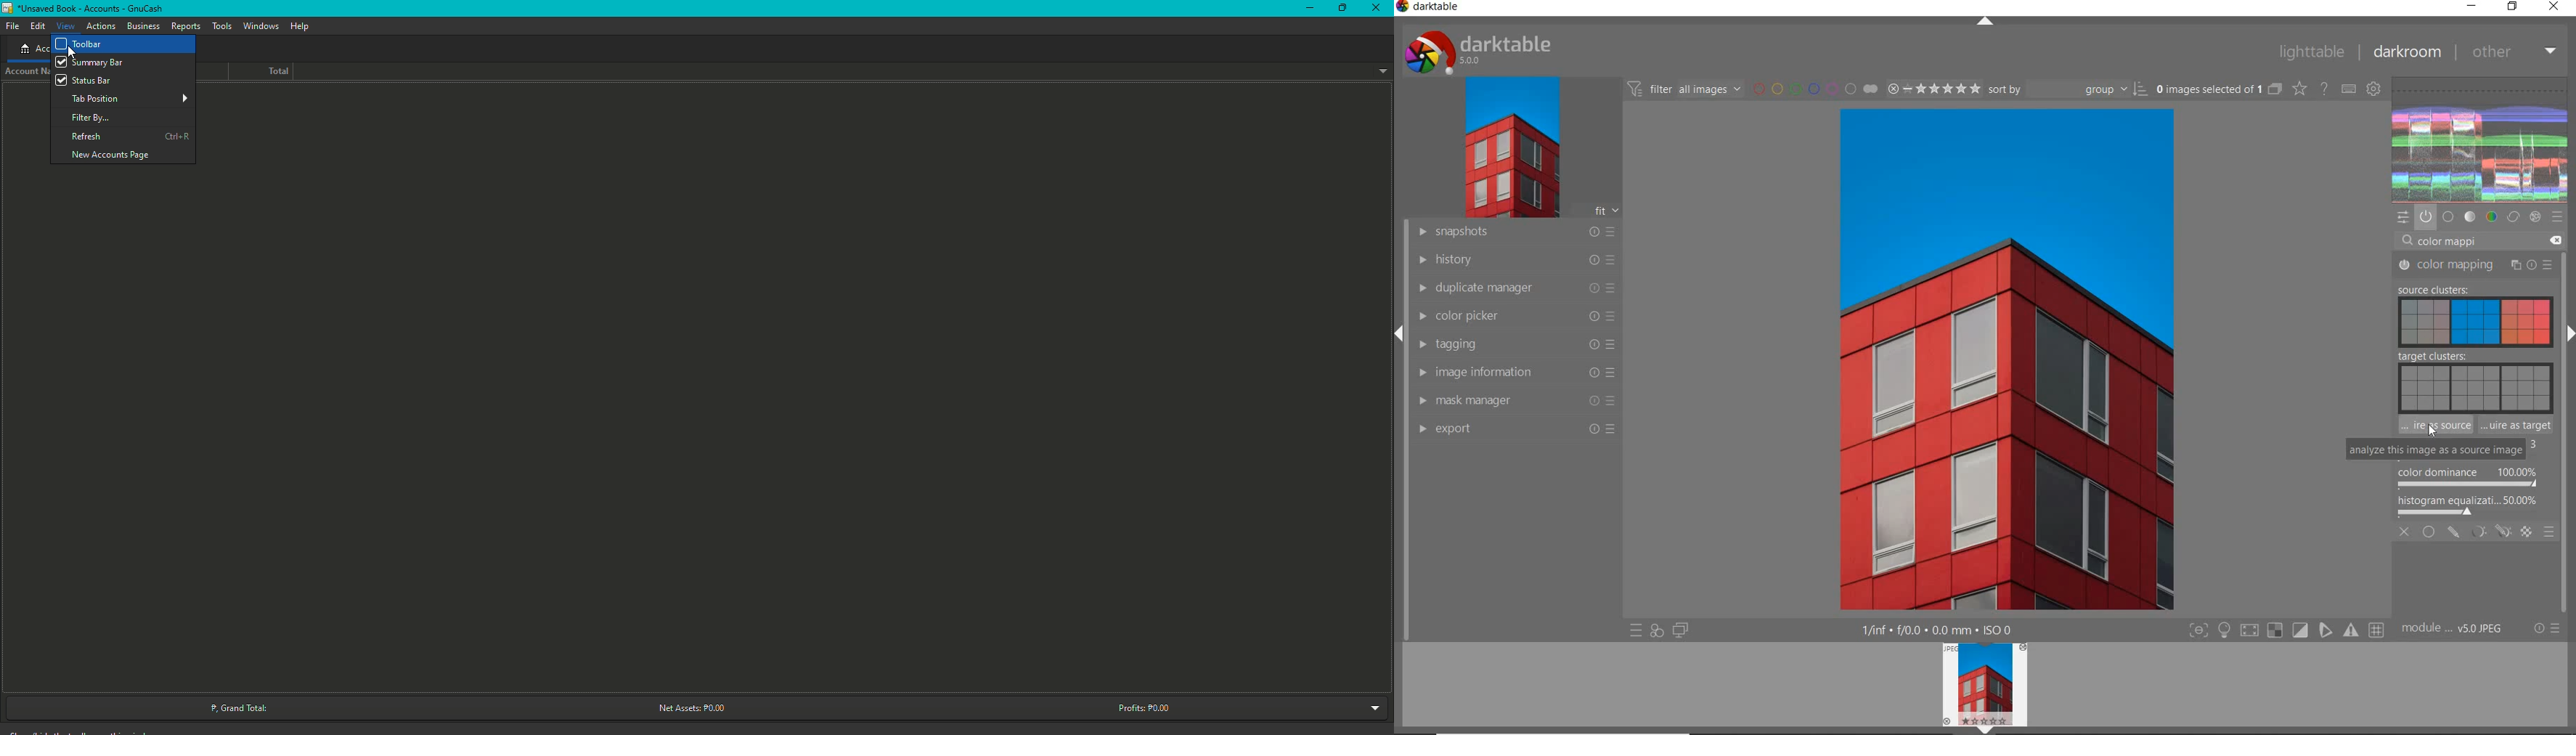  Describe the element at coordinates (2476, 266) in the screenshot. I see `COLOR MAPPING` at that location.